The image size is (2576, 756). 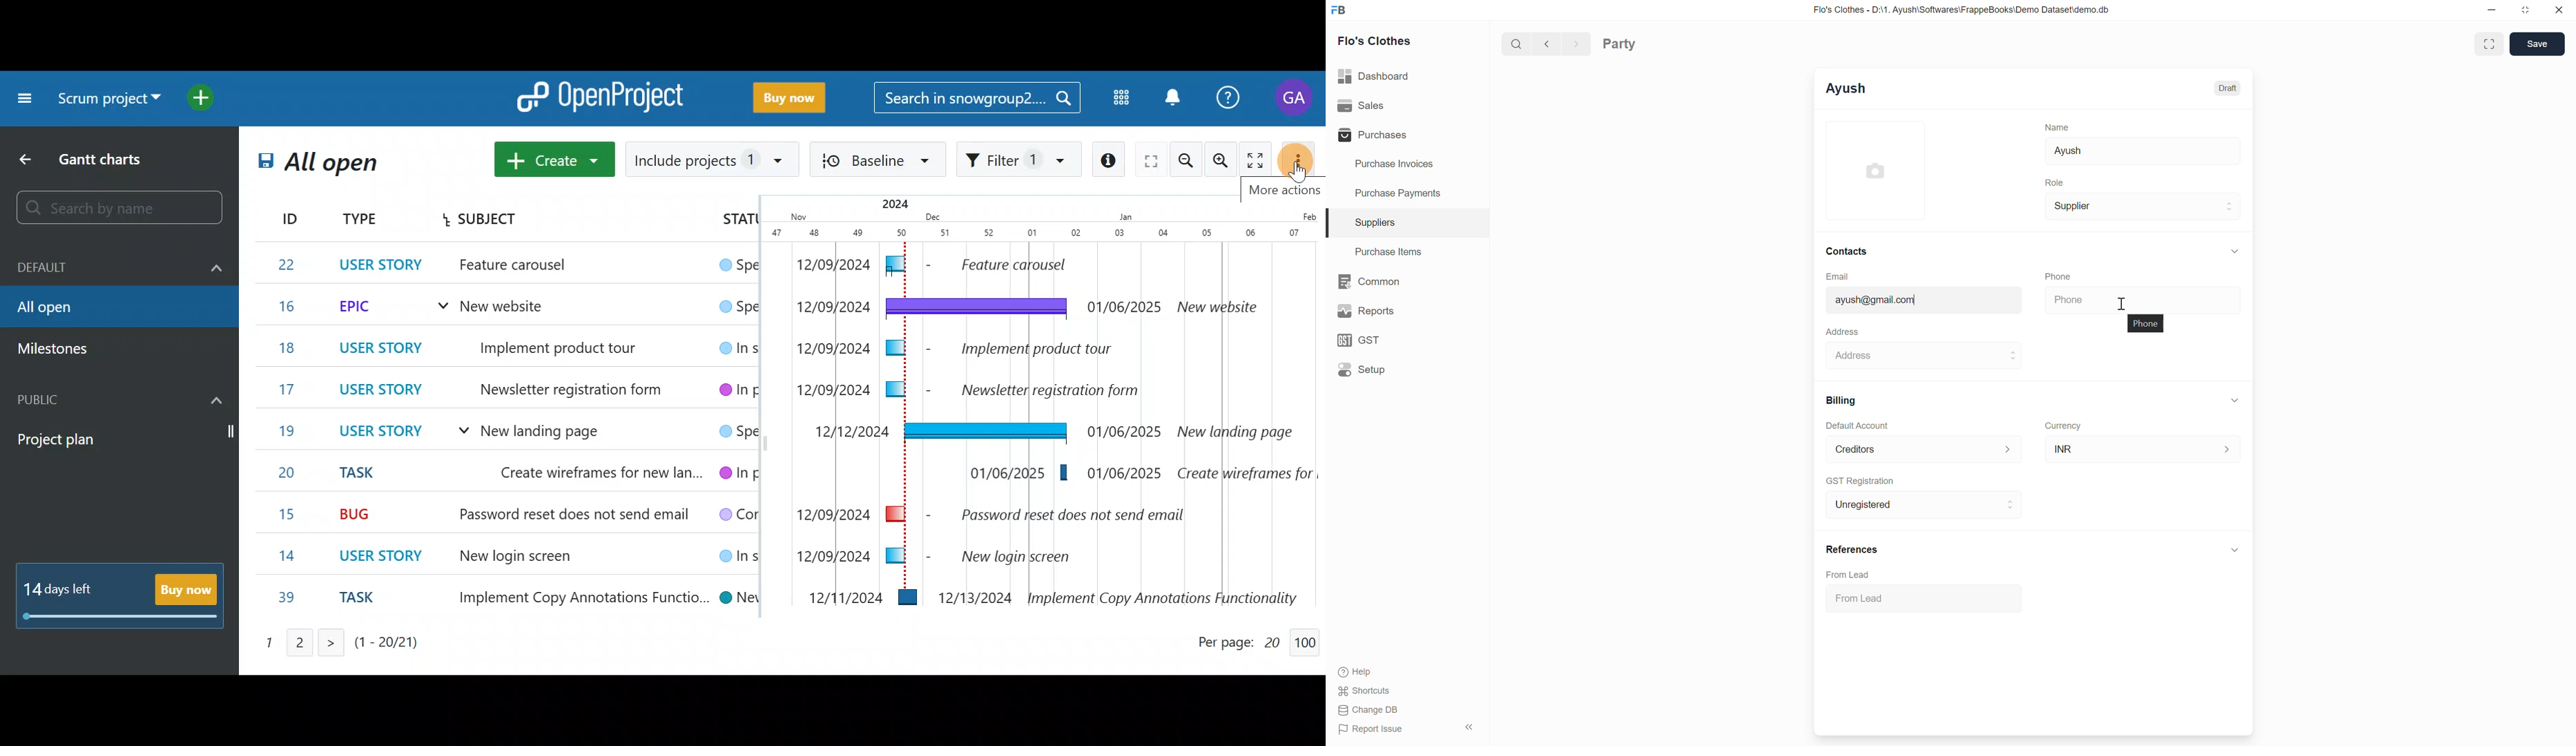 What do you see at coordinates (1847, 575) in the screenshot?
I see `From Lead` at bounding box center [1847, 575].